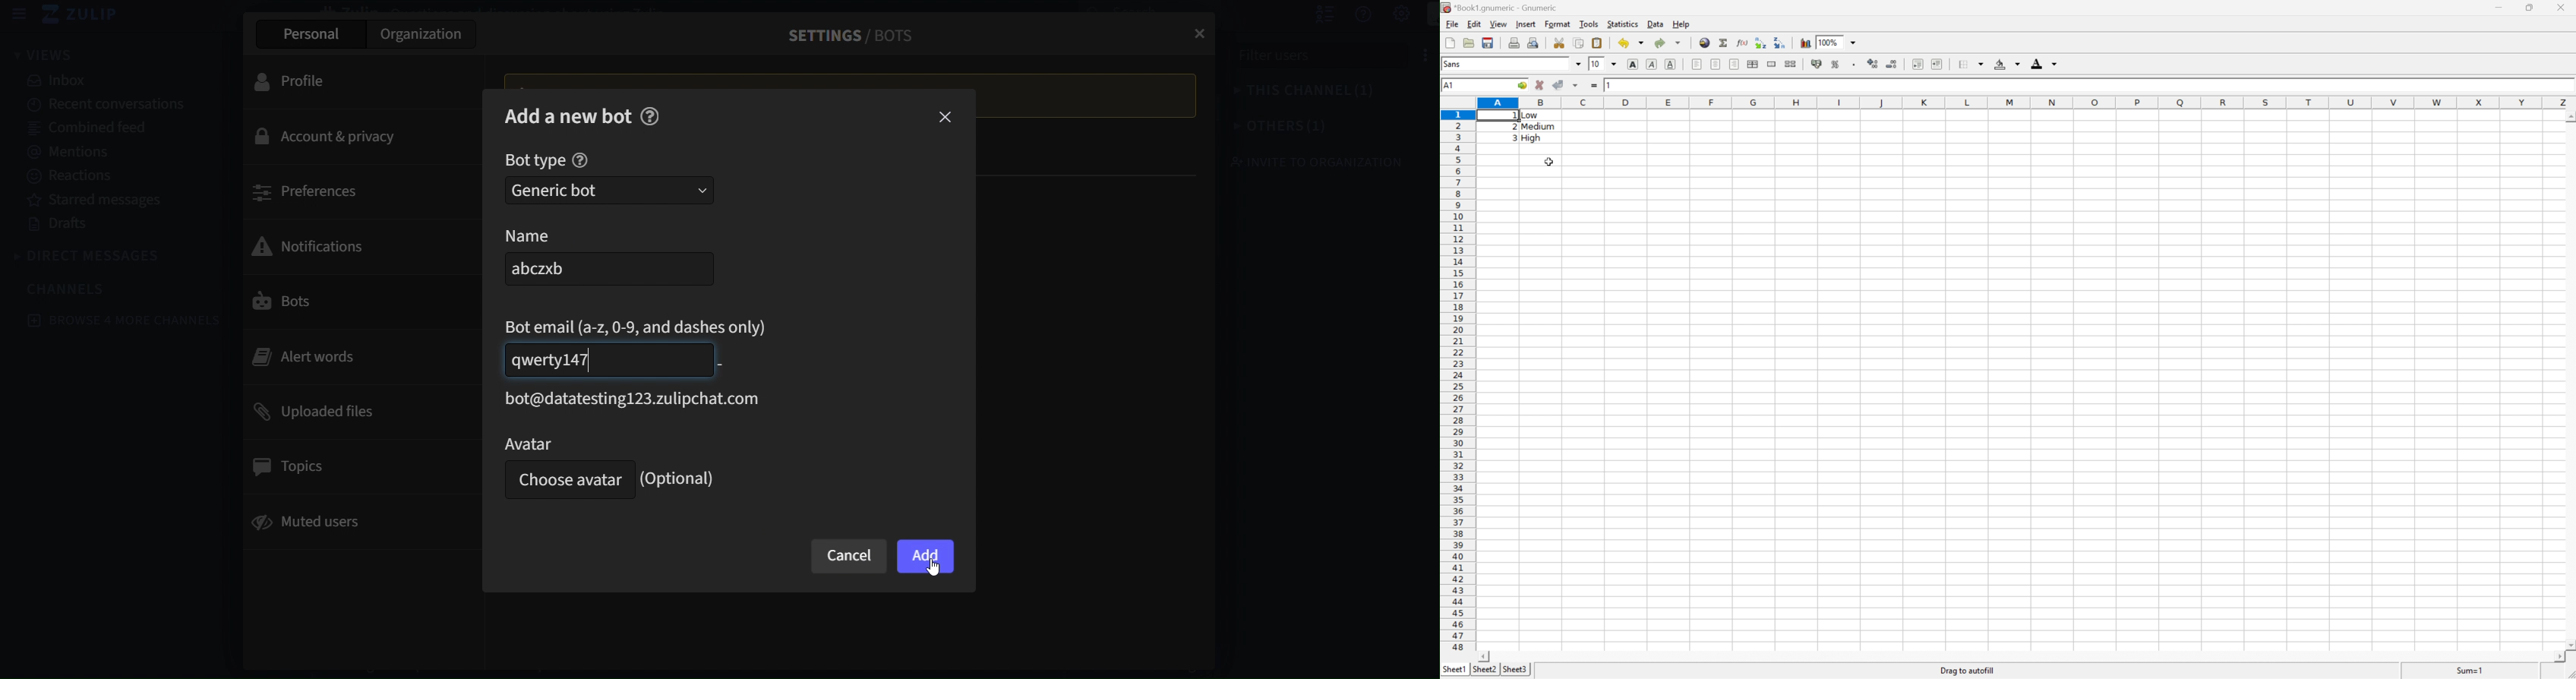 The height and width of the screenshot is (700, 2576). Describe the element at coordinates (2042, 63) in the screenshot. I see `Foreground` at that location.